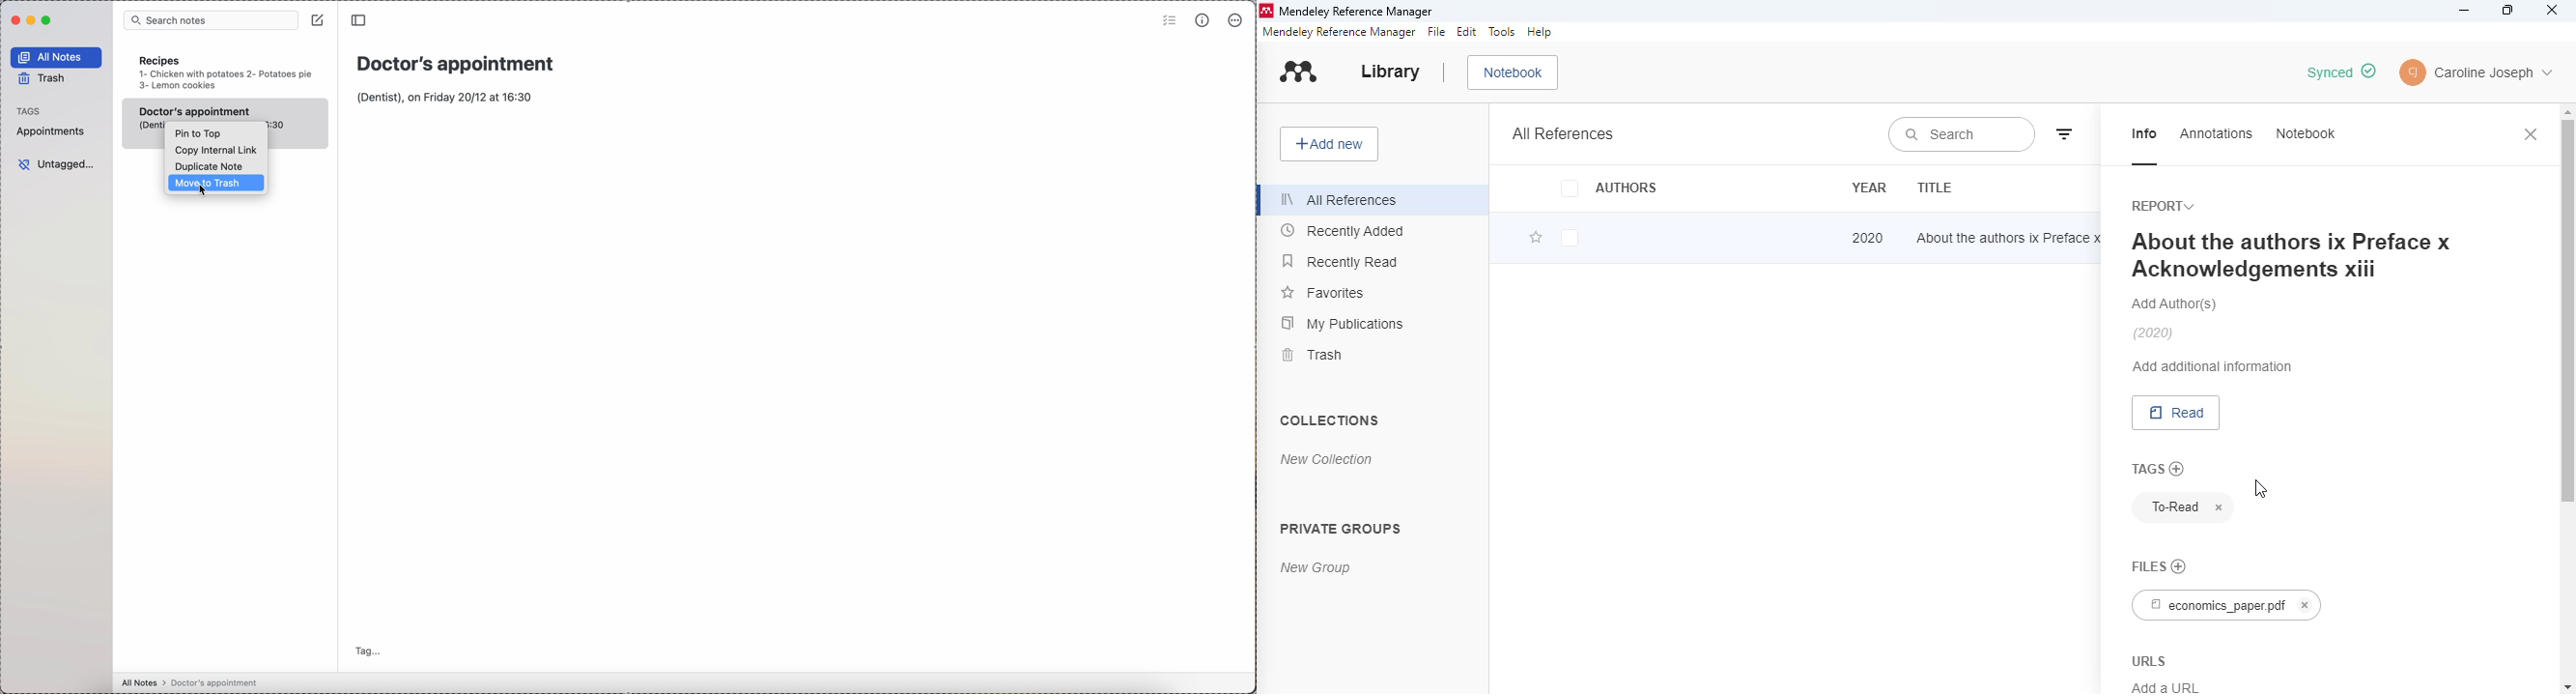 The image size is (2576, 700). What do you see at coordinates (1342, 322) in the screenshot?
I see `my publications` at bounding box center [1342, 322].